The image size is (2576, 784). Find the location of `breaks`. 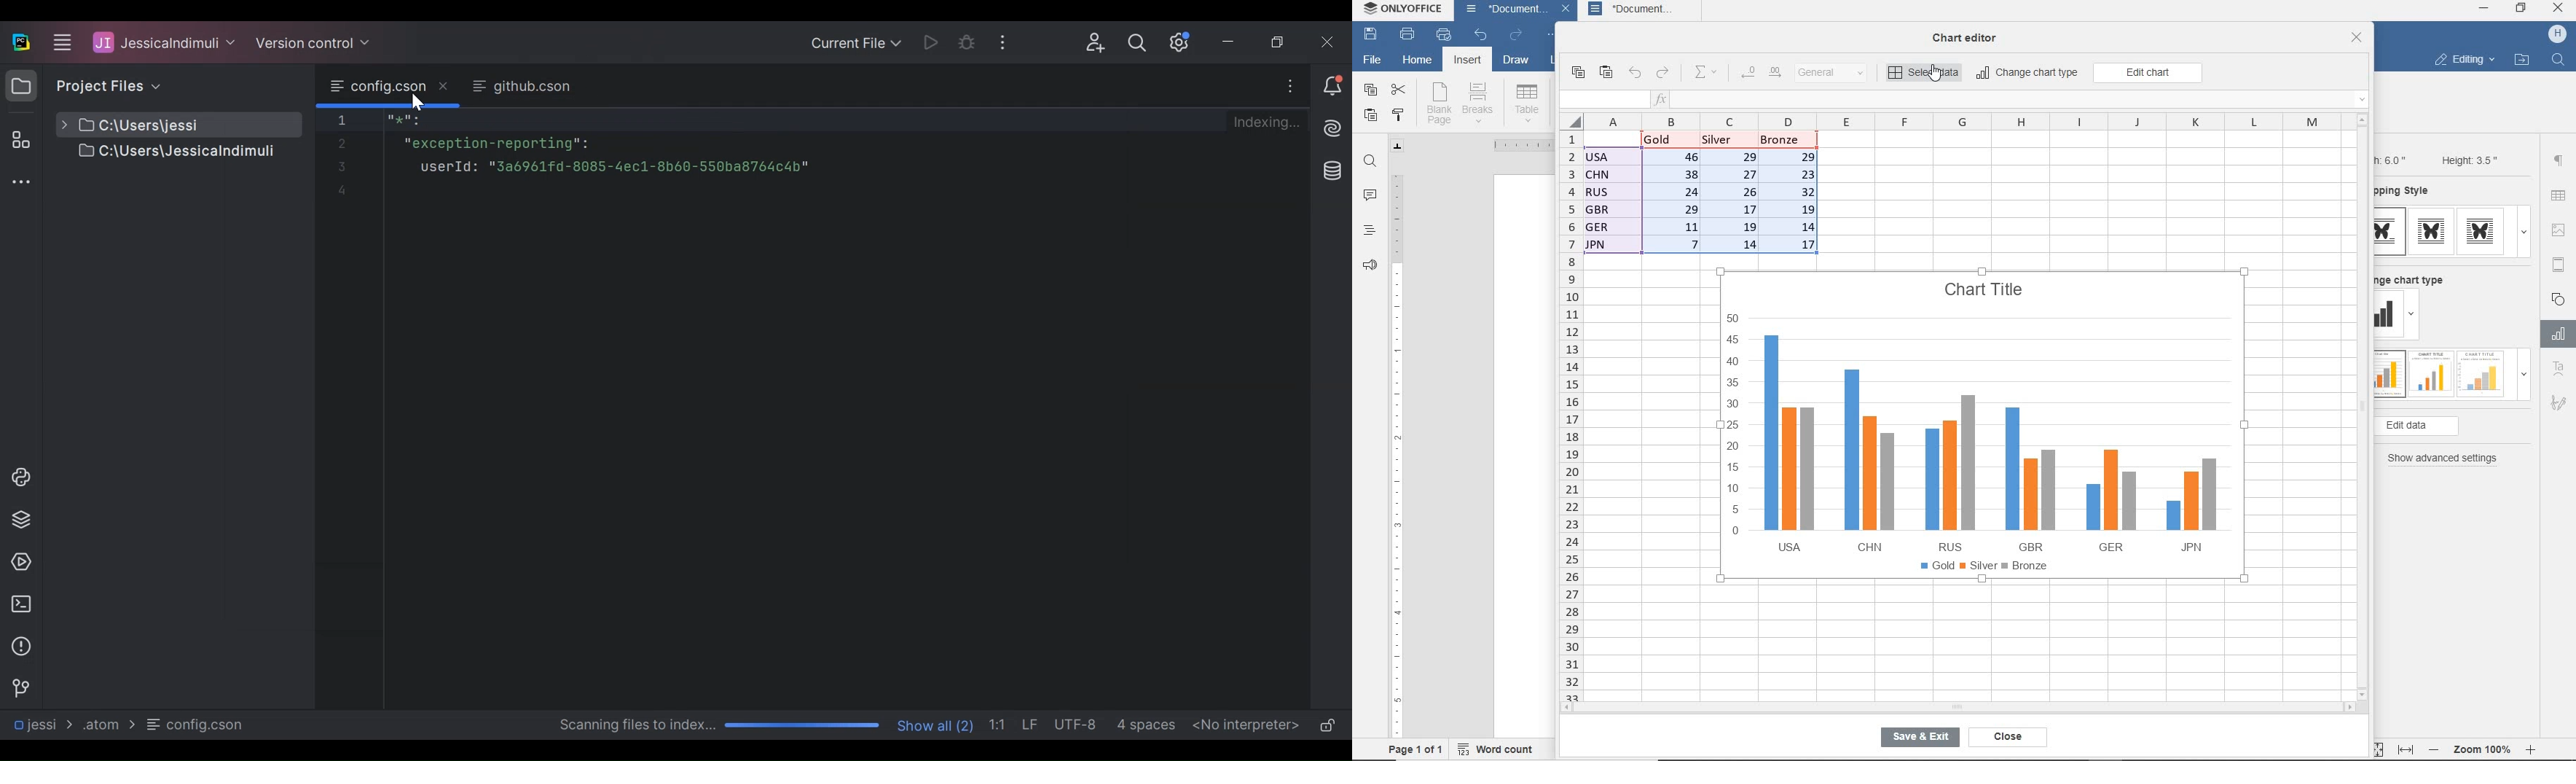

breaks is located at coordinates (1480, 103).